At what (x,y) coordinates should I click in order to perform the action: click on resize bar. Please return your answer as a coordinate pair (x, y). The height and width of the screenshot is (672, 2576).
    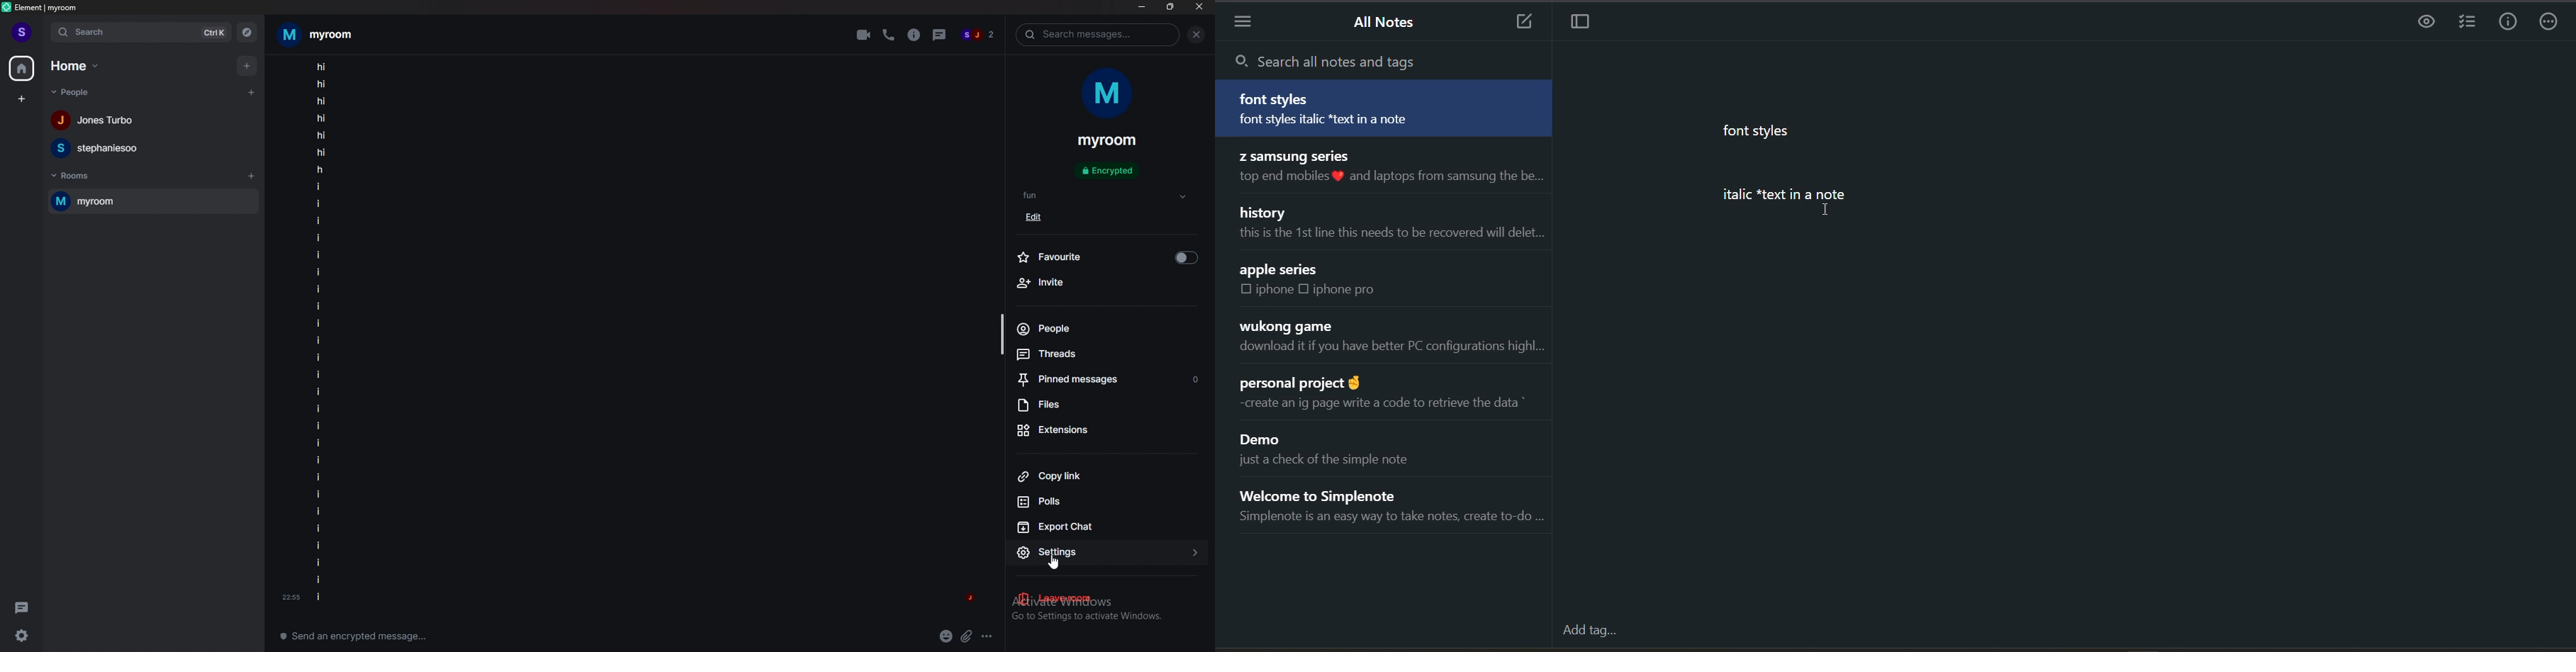
    Looking at the image, I should click on (1002, 335).